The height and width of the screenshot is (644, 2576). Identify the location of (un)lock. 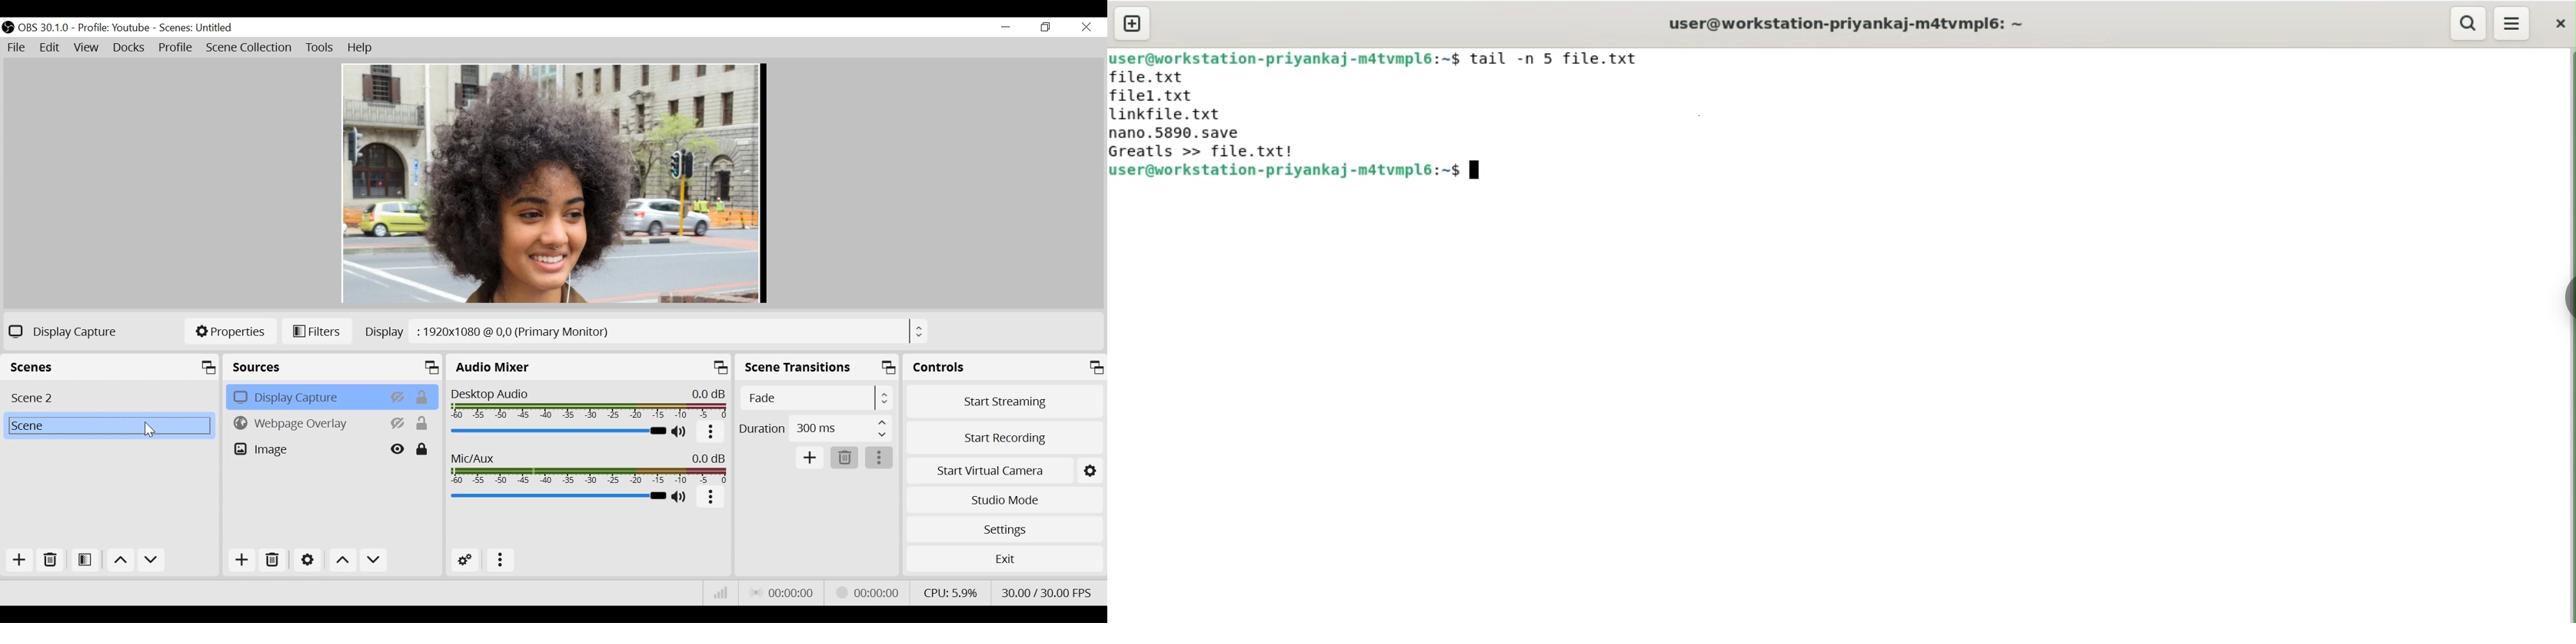
(423, 449).